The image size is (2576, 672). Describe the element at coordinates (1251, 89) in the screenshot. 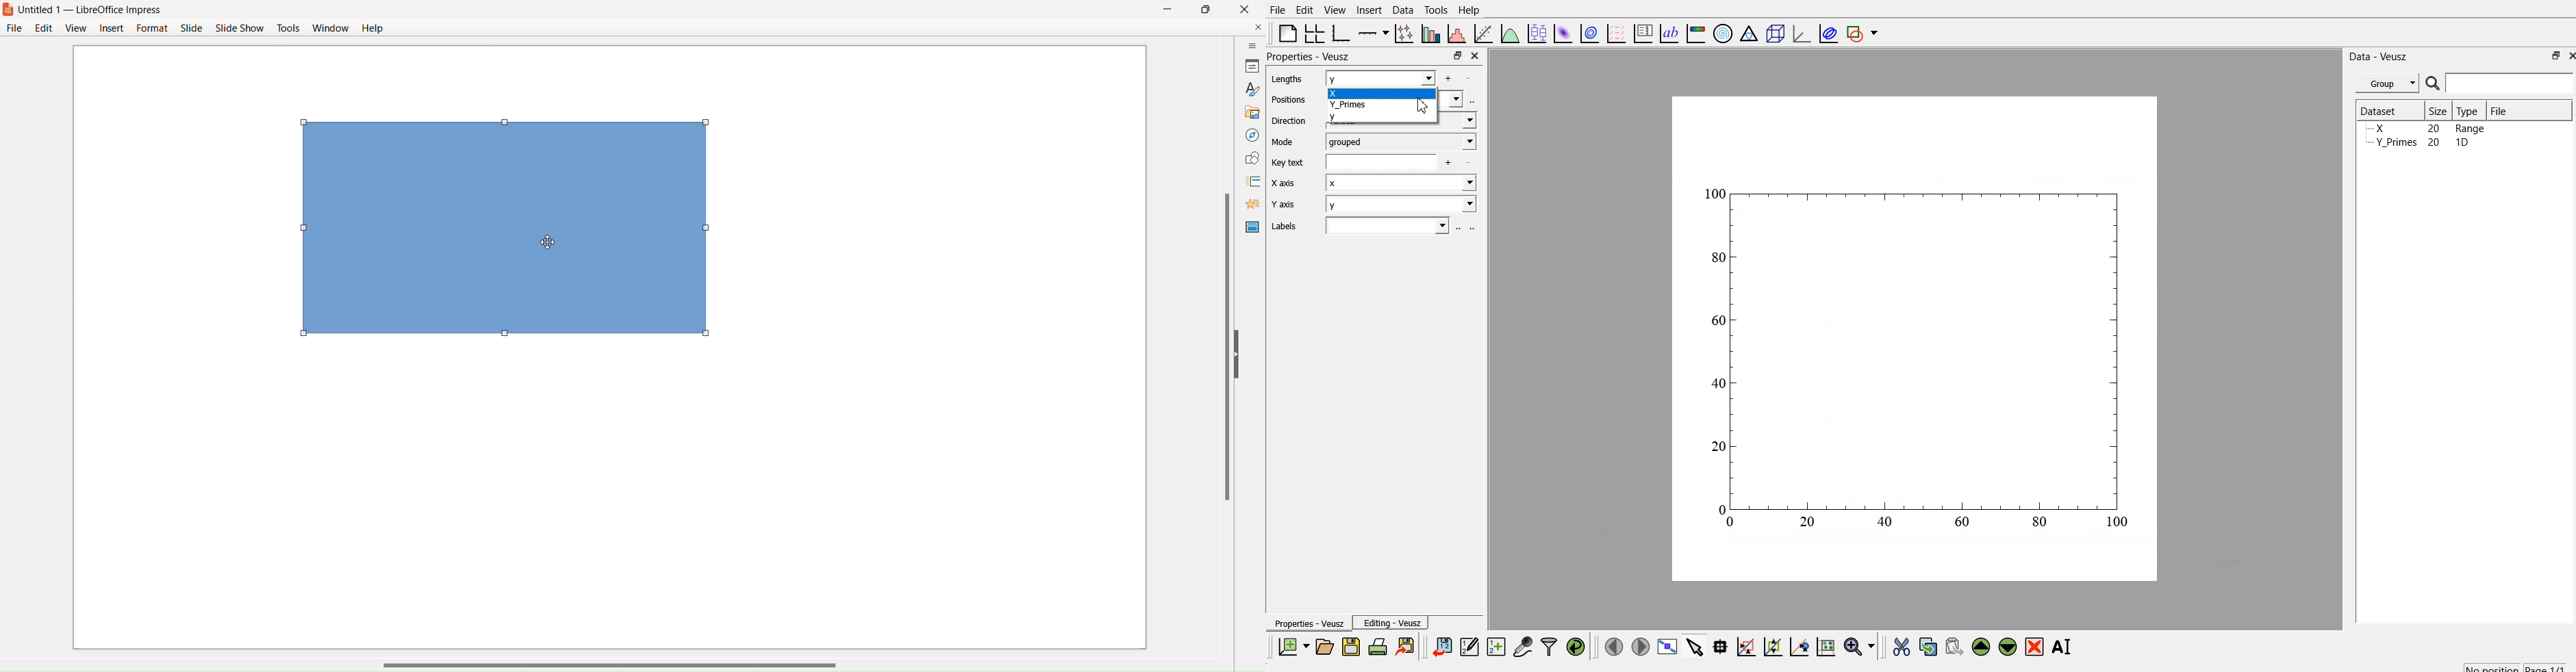

I see `Styles` at that location.